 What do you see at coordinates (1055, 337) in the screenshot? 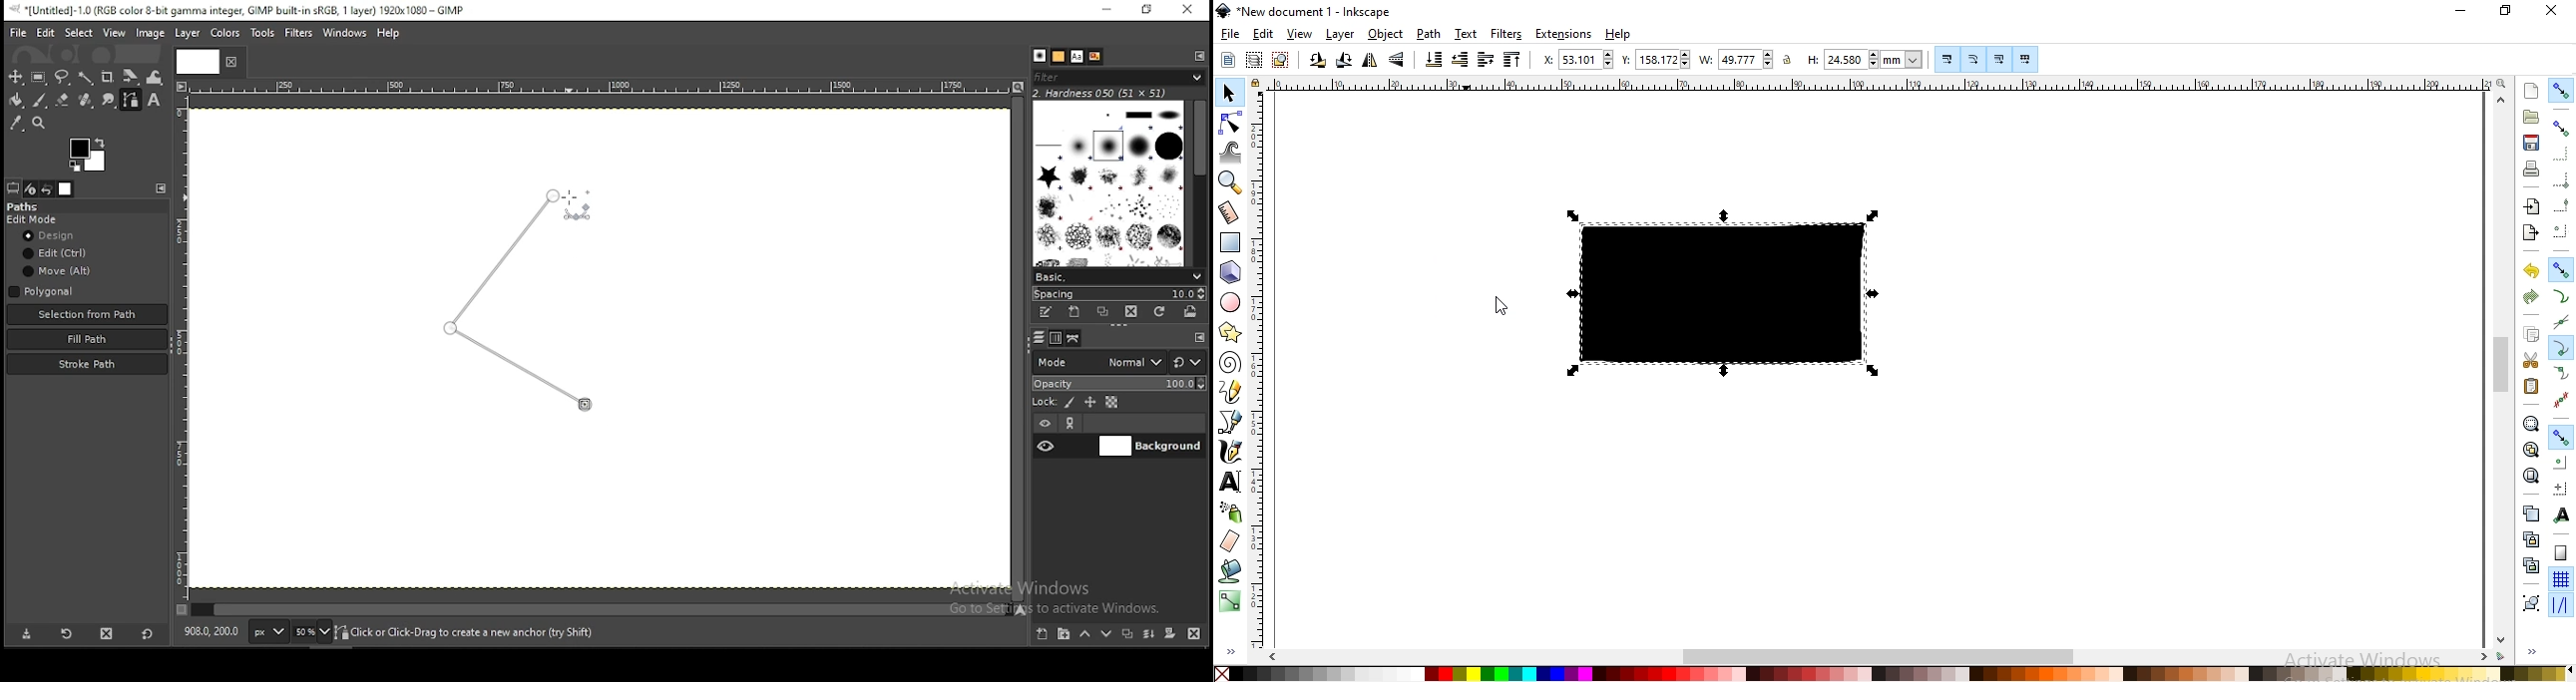
I see `channel` at bounding box center [1055, 337].